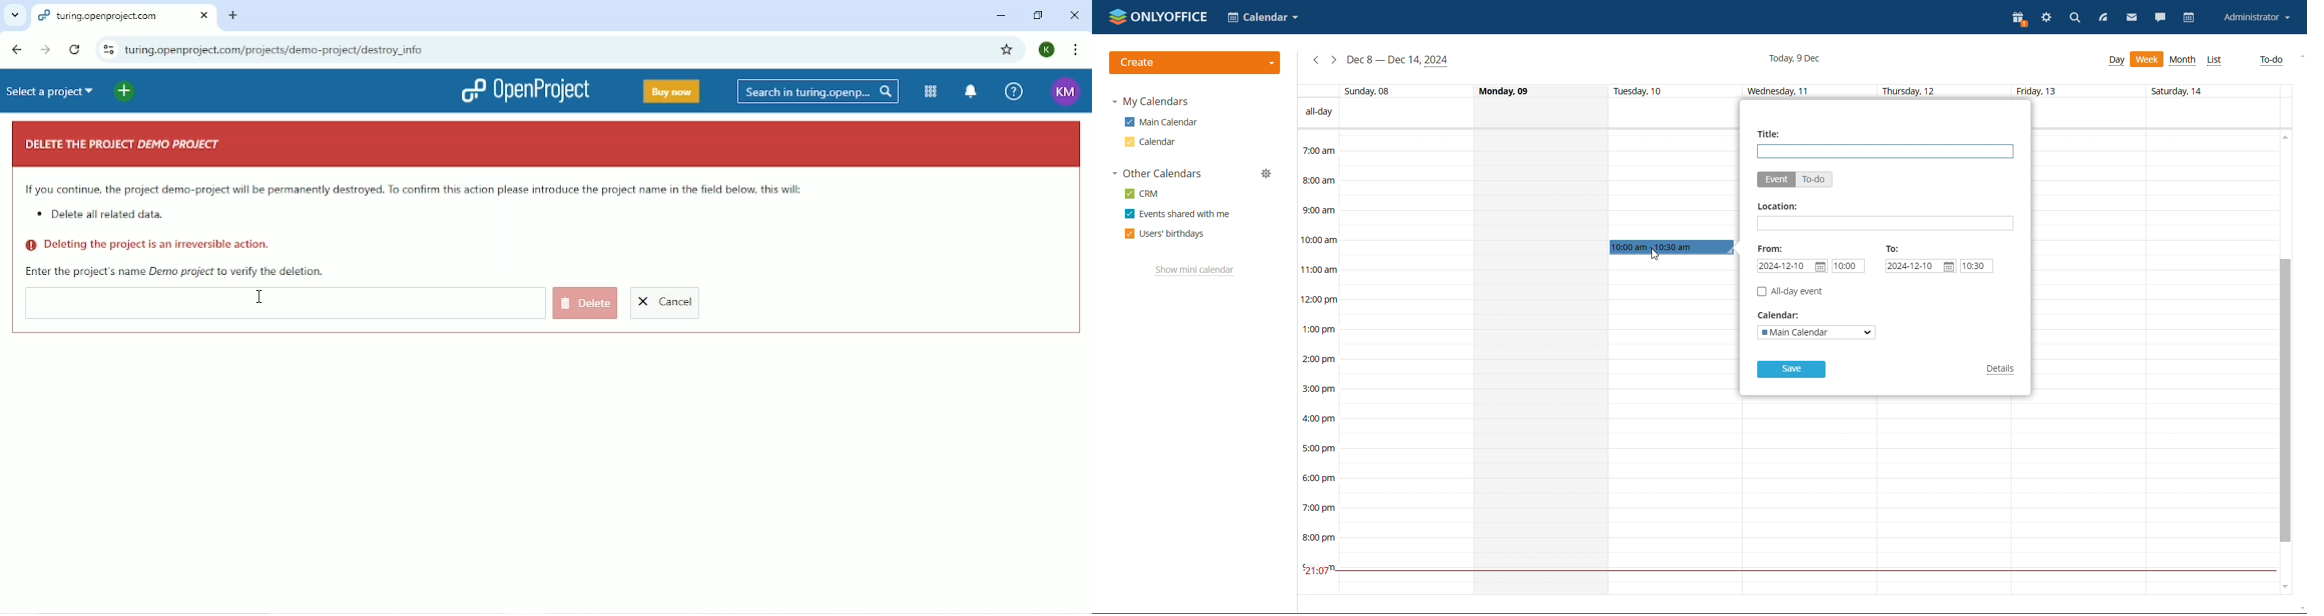 The height and width of the screenshot is (616, 2324). What do you see at coordinates (122, 17) in the screenshot?
I see `turing.openproject.com` at bounding box center [122, 17].